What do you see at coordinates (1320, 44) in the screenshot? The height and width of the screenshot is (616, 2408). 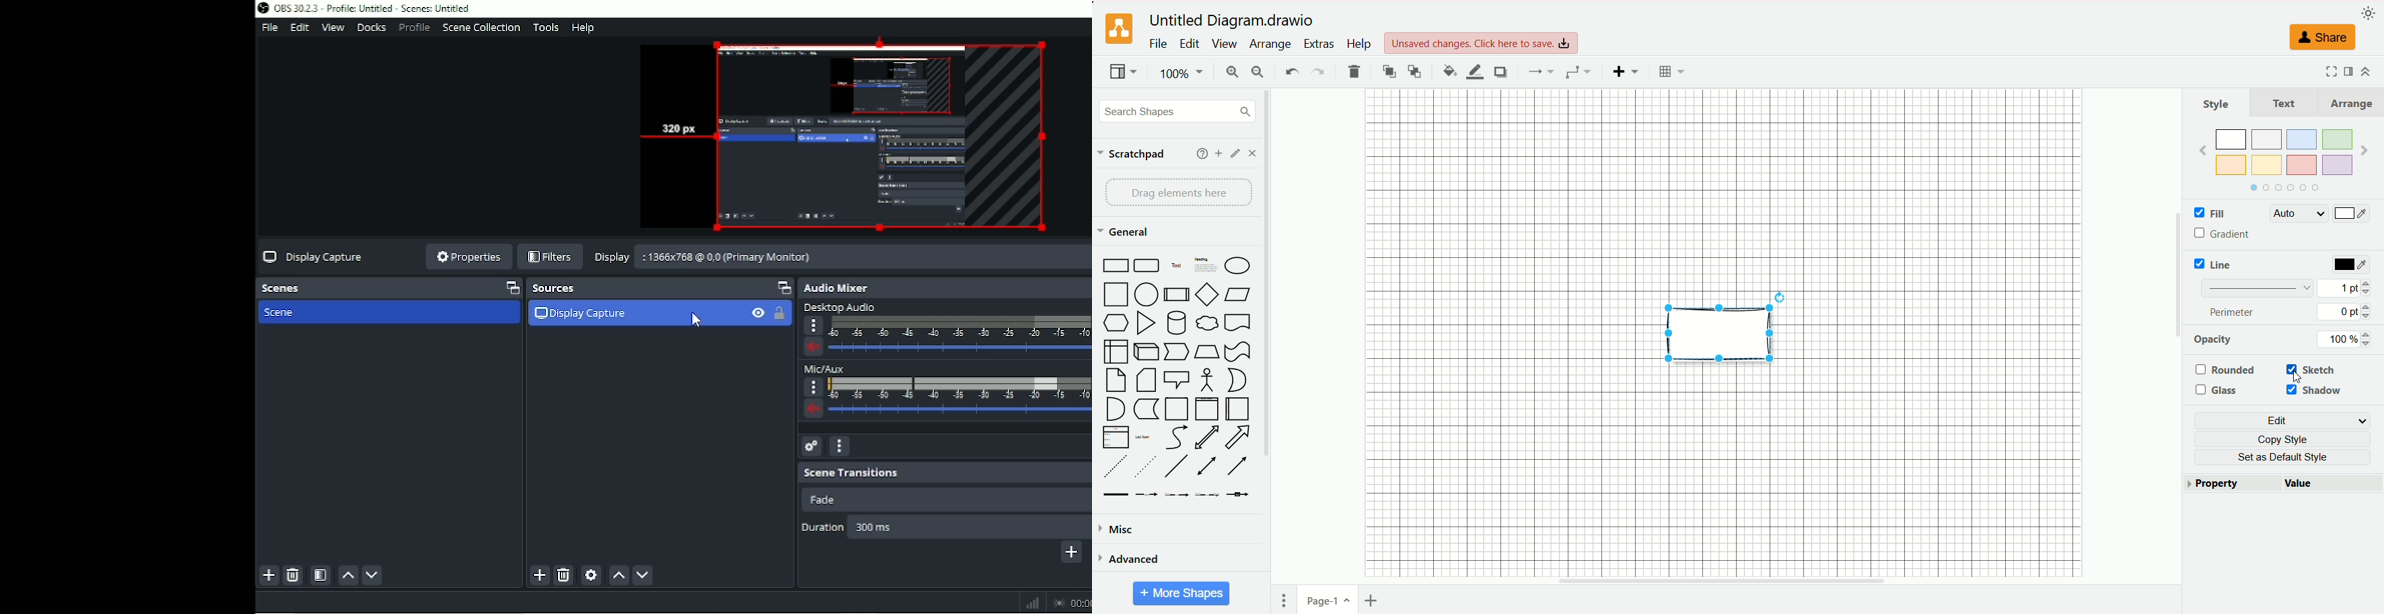 I see `extras` at bounding box center [1320, 44].